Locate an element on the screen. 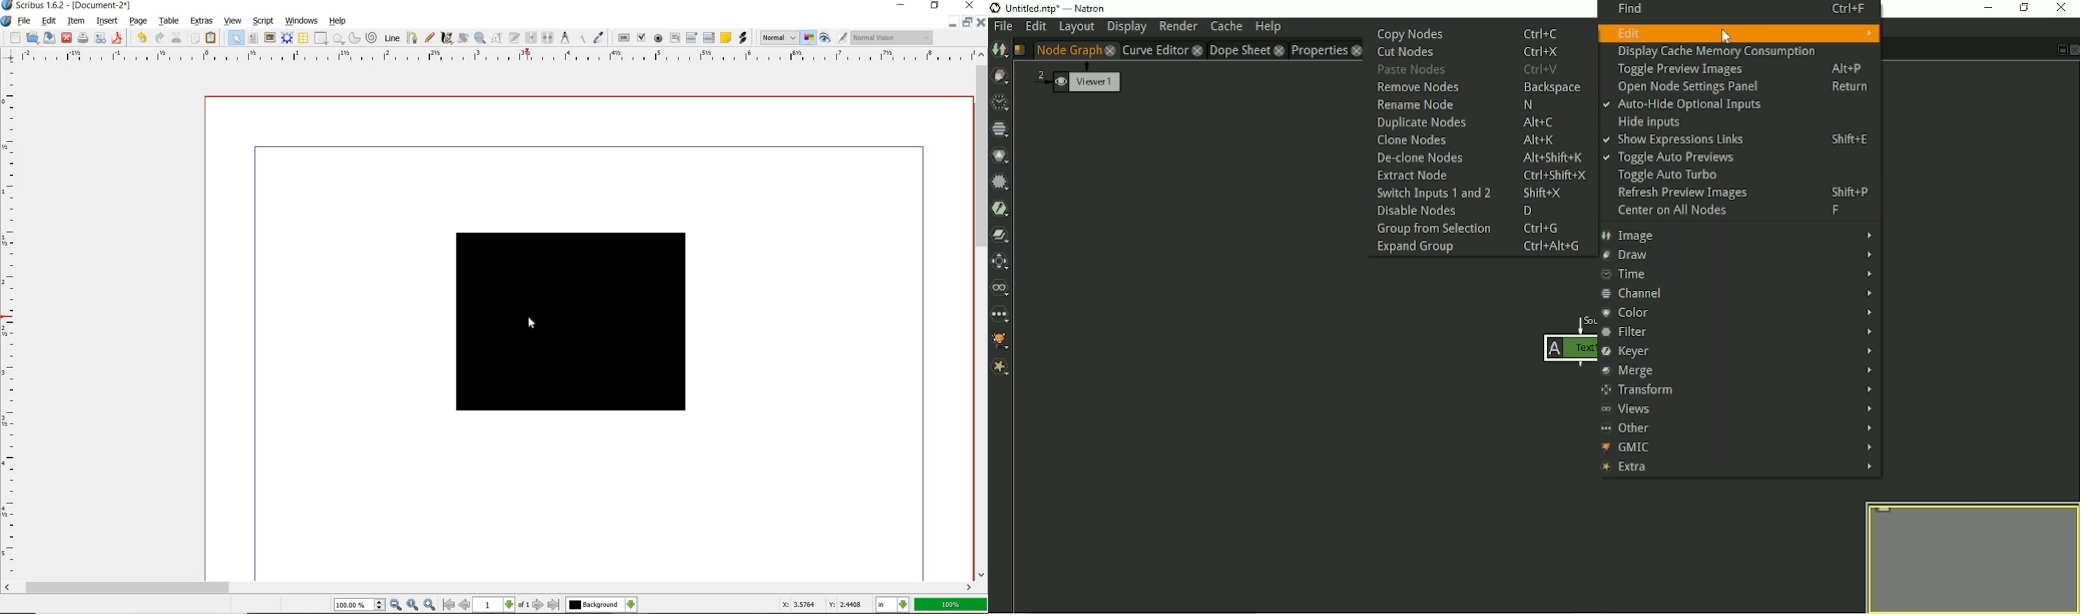 The width and height of the screenshot is (2100, 616). table is located at coordinates (169, 22).